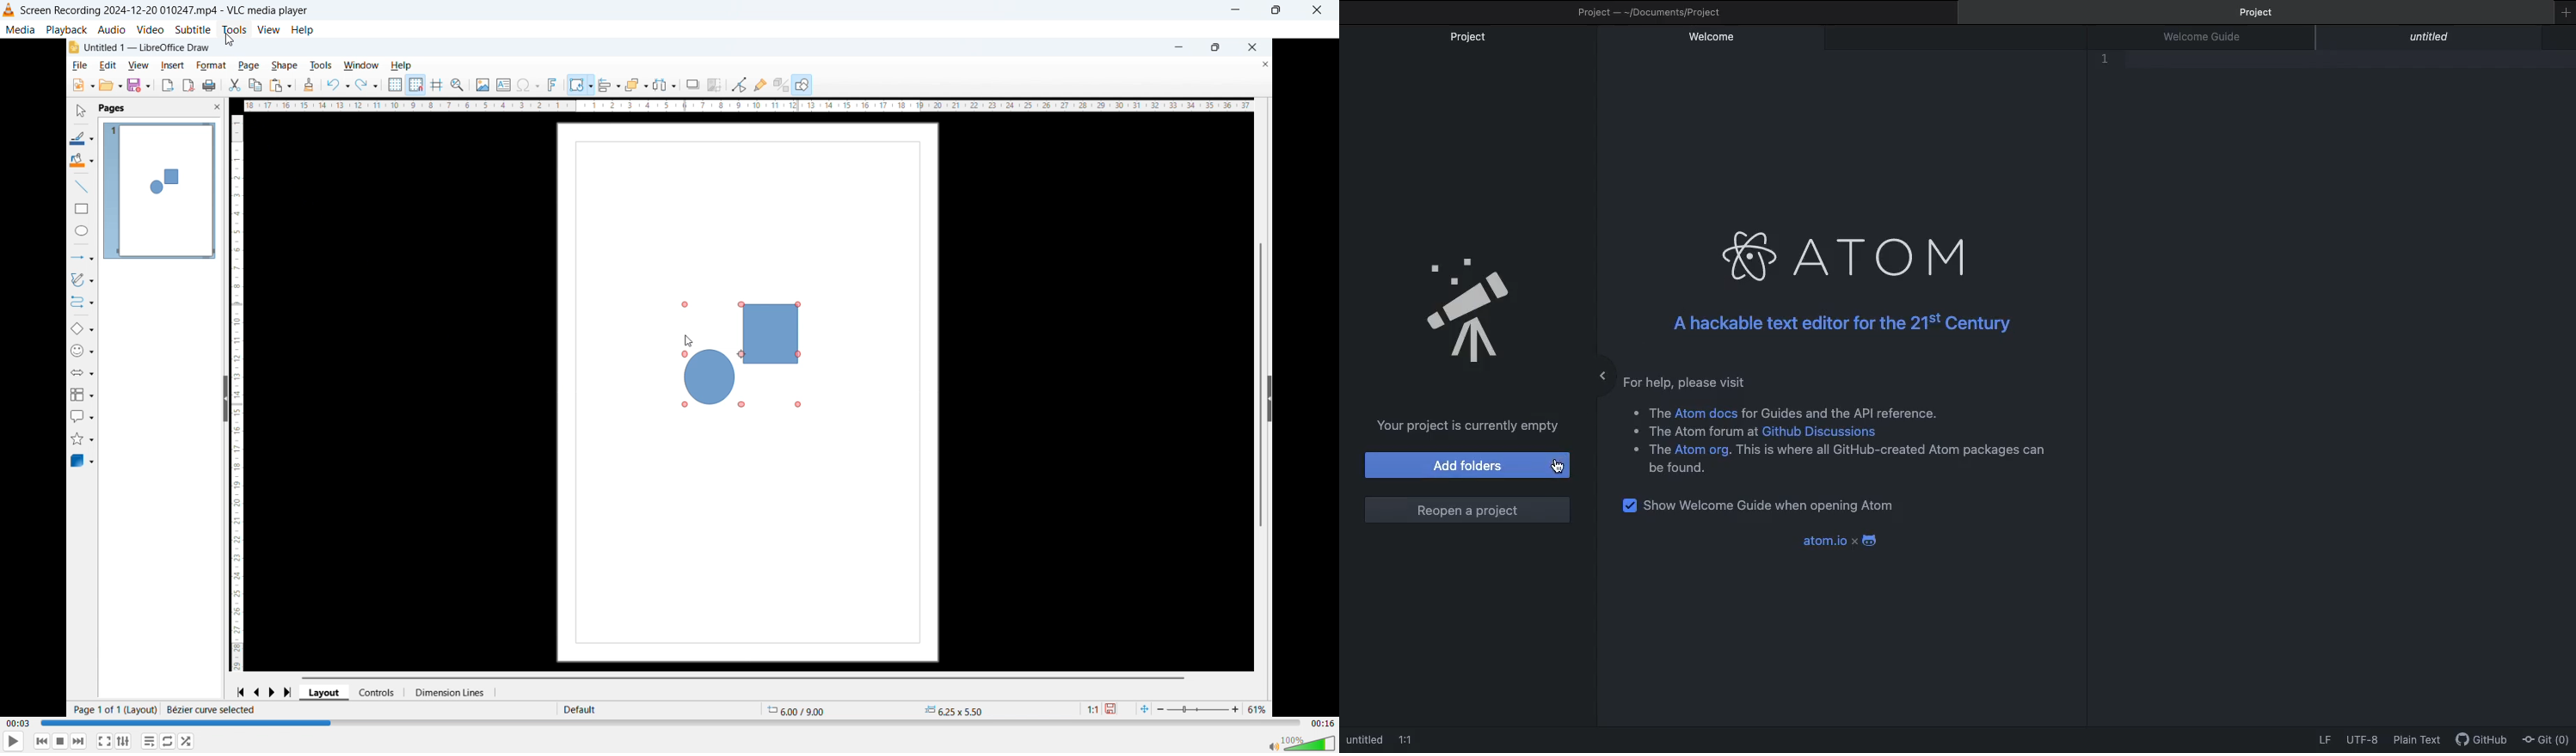 The image size is (2576, 756). I want to click on random, so click(188, 741).